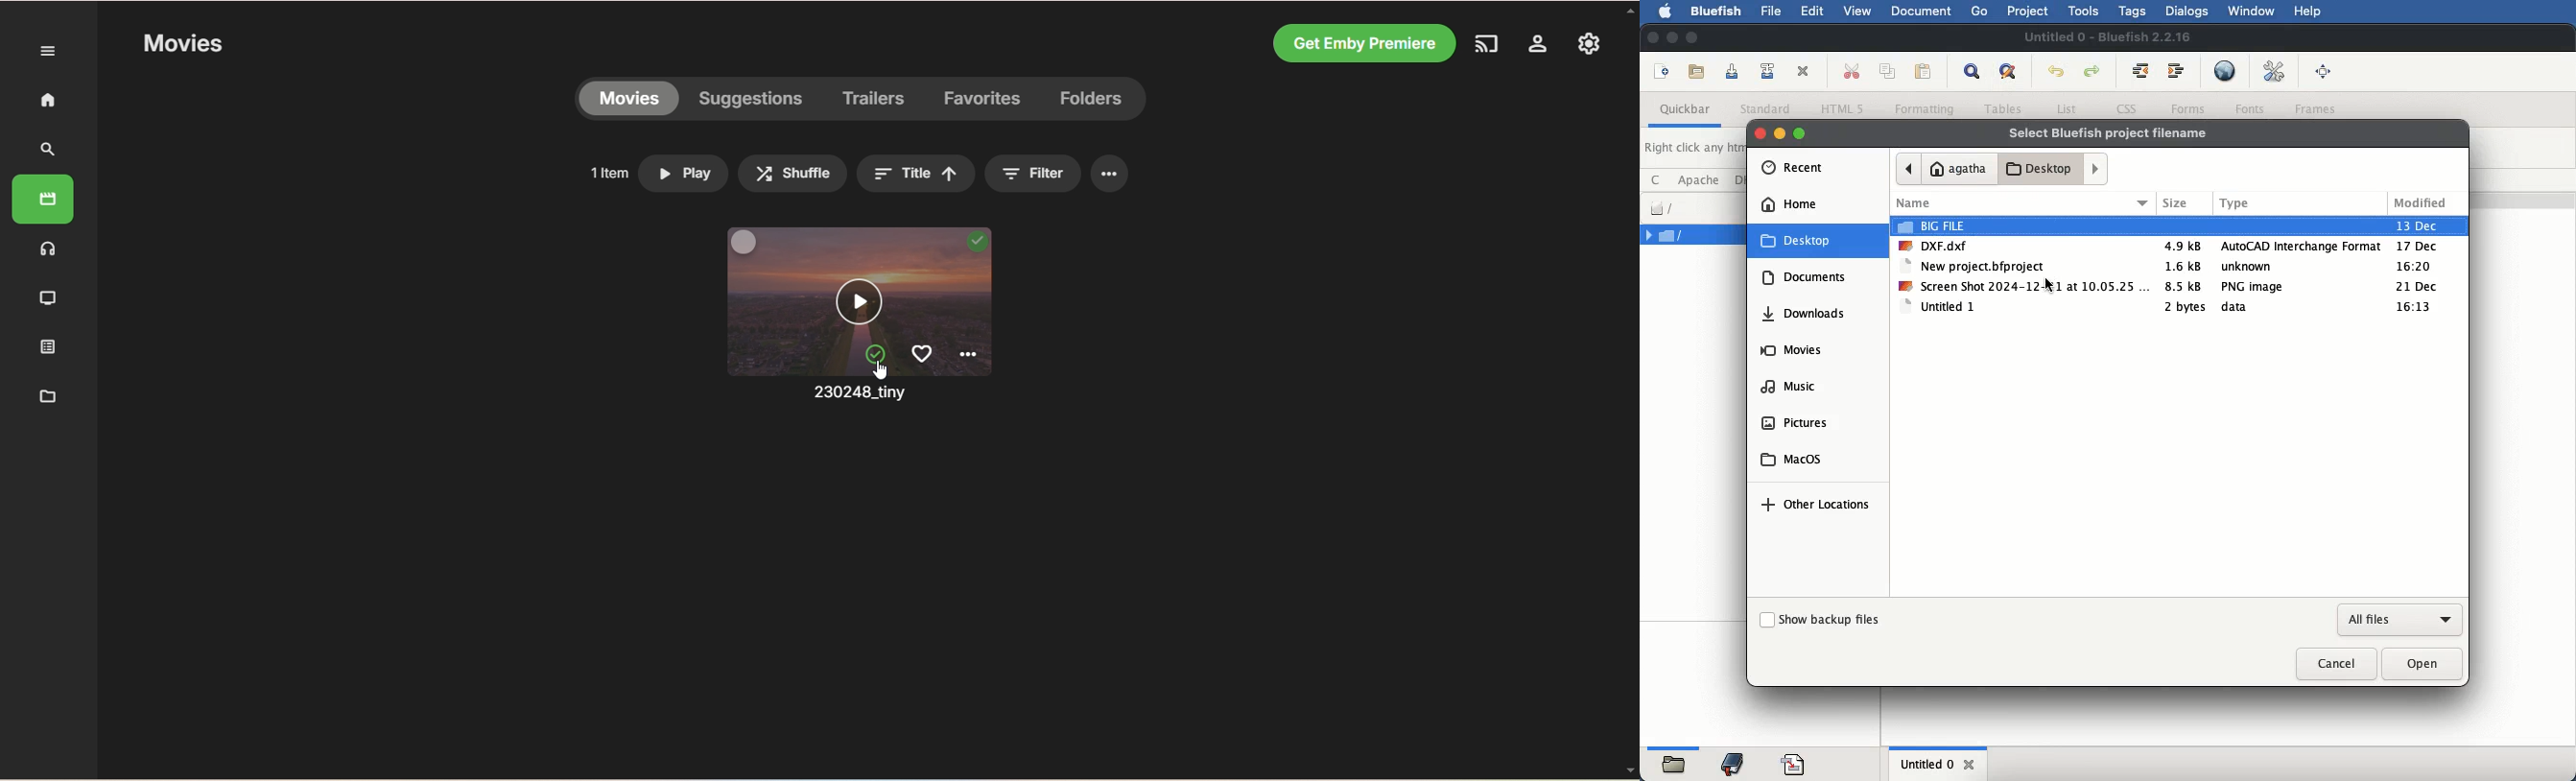 The width and height of the screenshot is (2576, 784). Describe the element at coordinates (744, 244) in the screenshot. I see `multiselect` at that location.